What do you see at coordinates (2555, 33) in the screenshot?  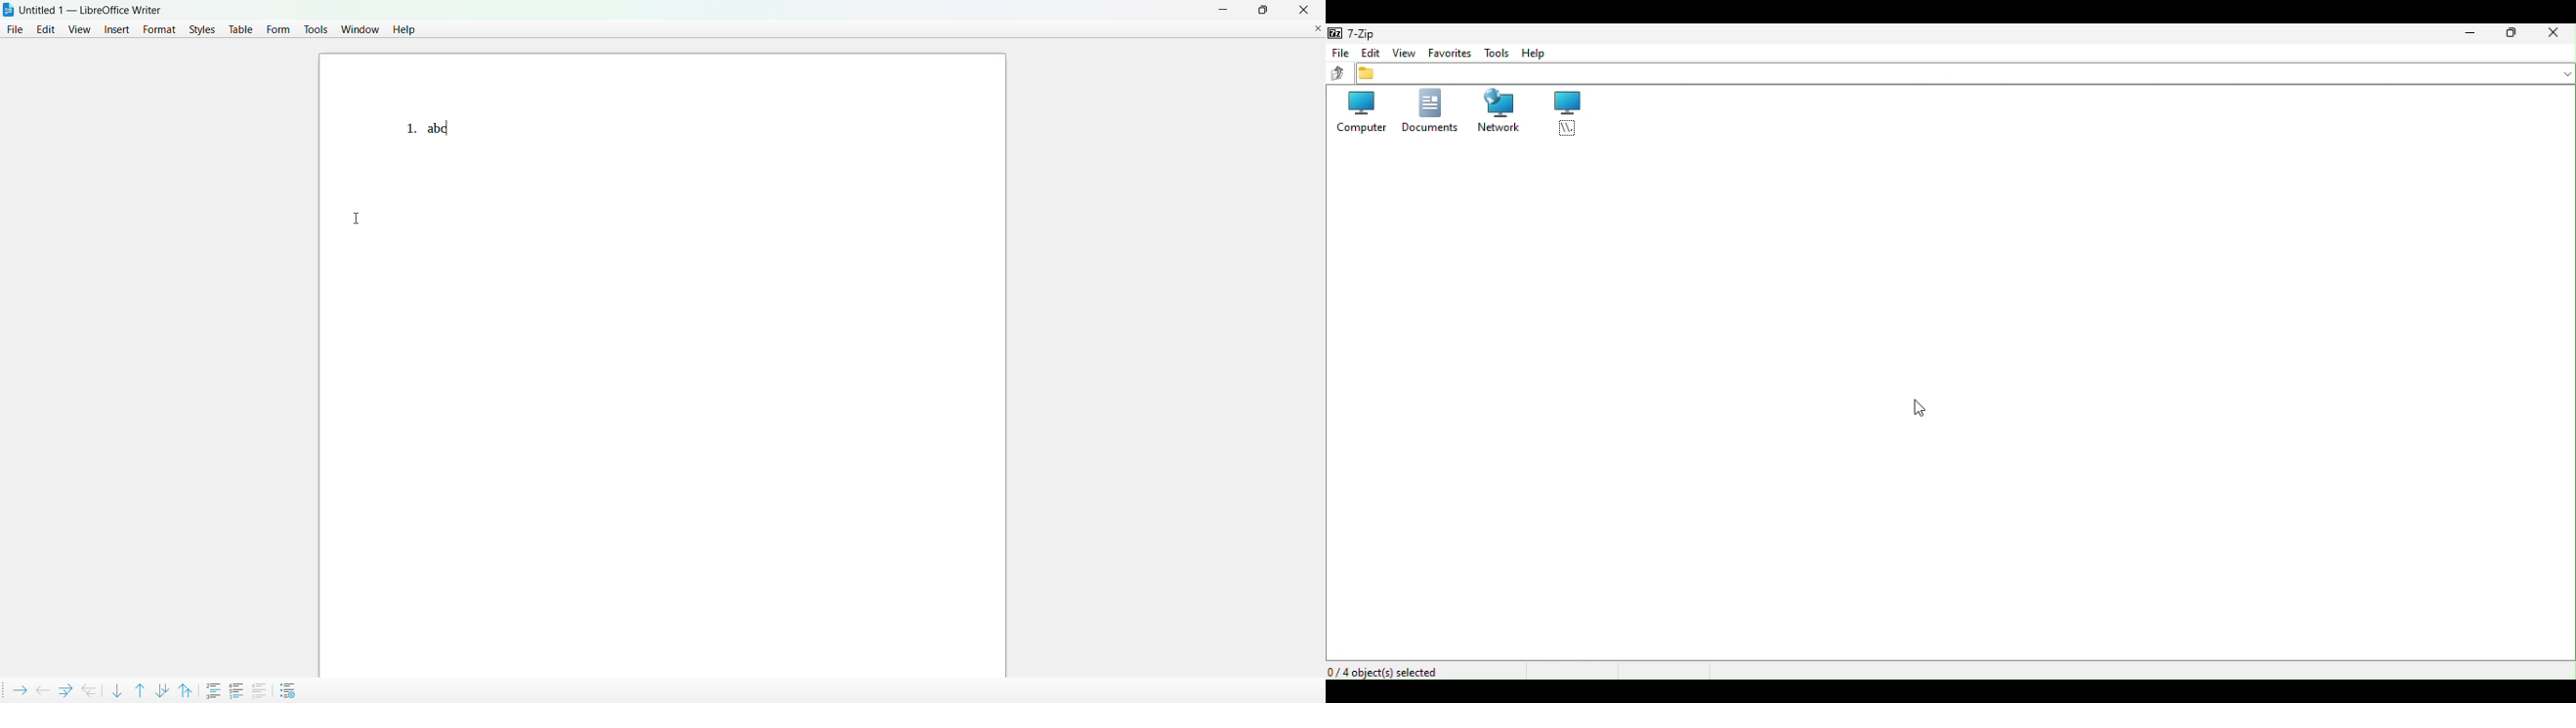 I see `Close` at bounding box center [2555, 33].